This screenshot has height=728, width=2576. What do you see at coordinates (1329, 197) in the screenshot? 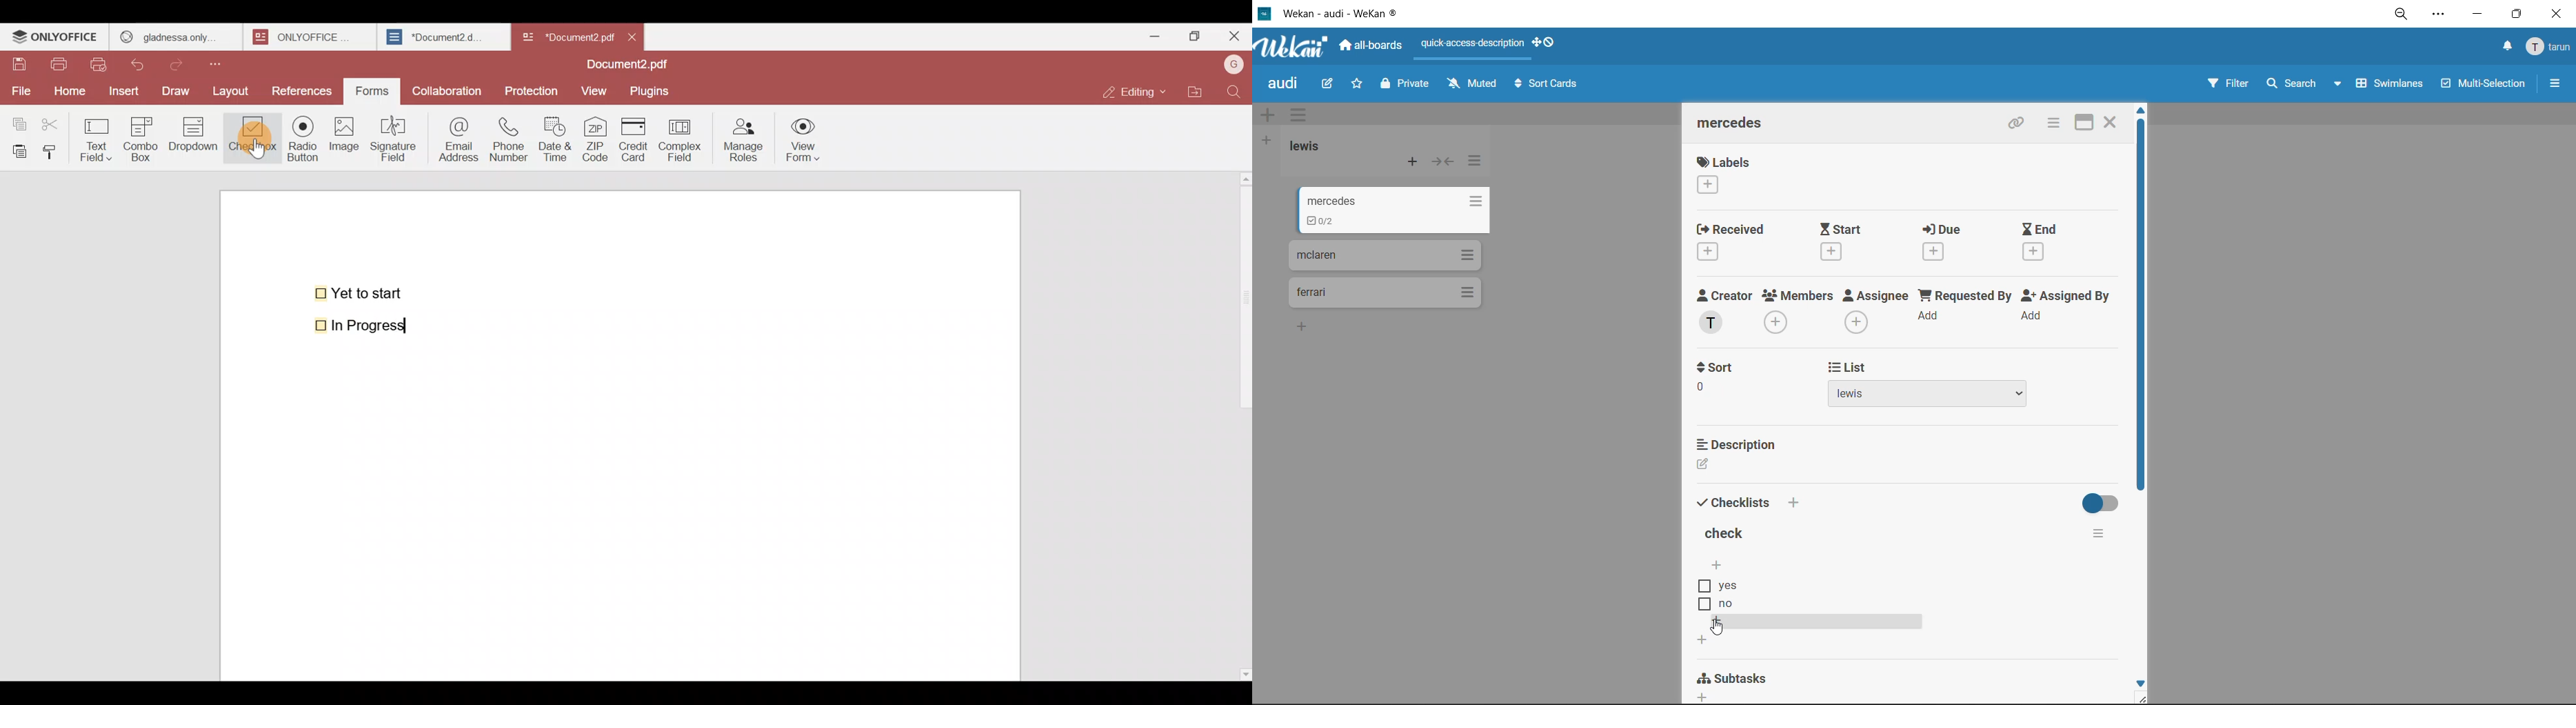
I see `mercedes` at bounding box center [1329, 197].